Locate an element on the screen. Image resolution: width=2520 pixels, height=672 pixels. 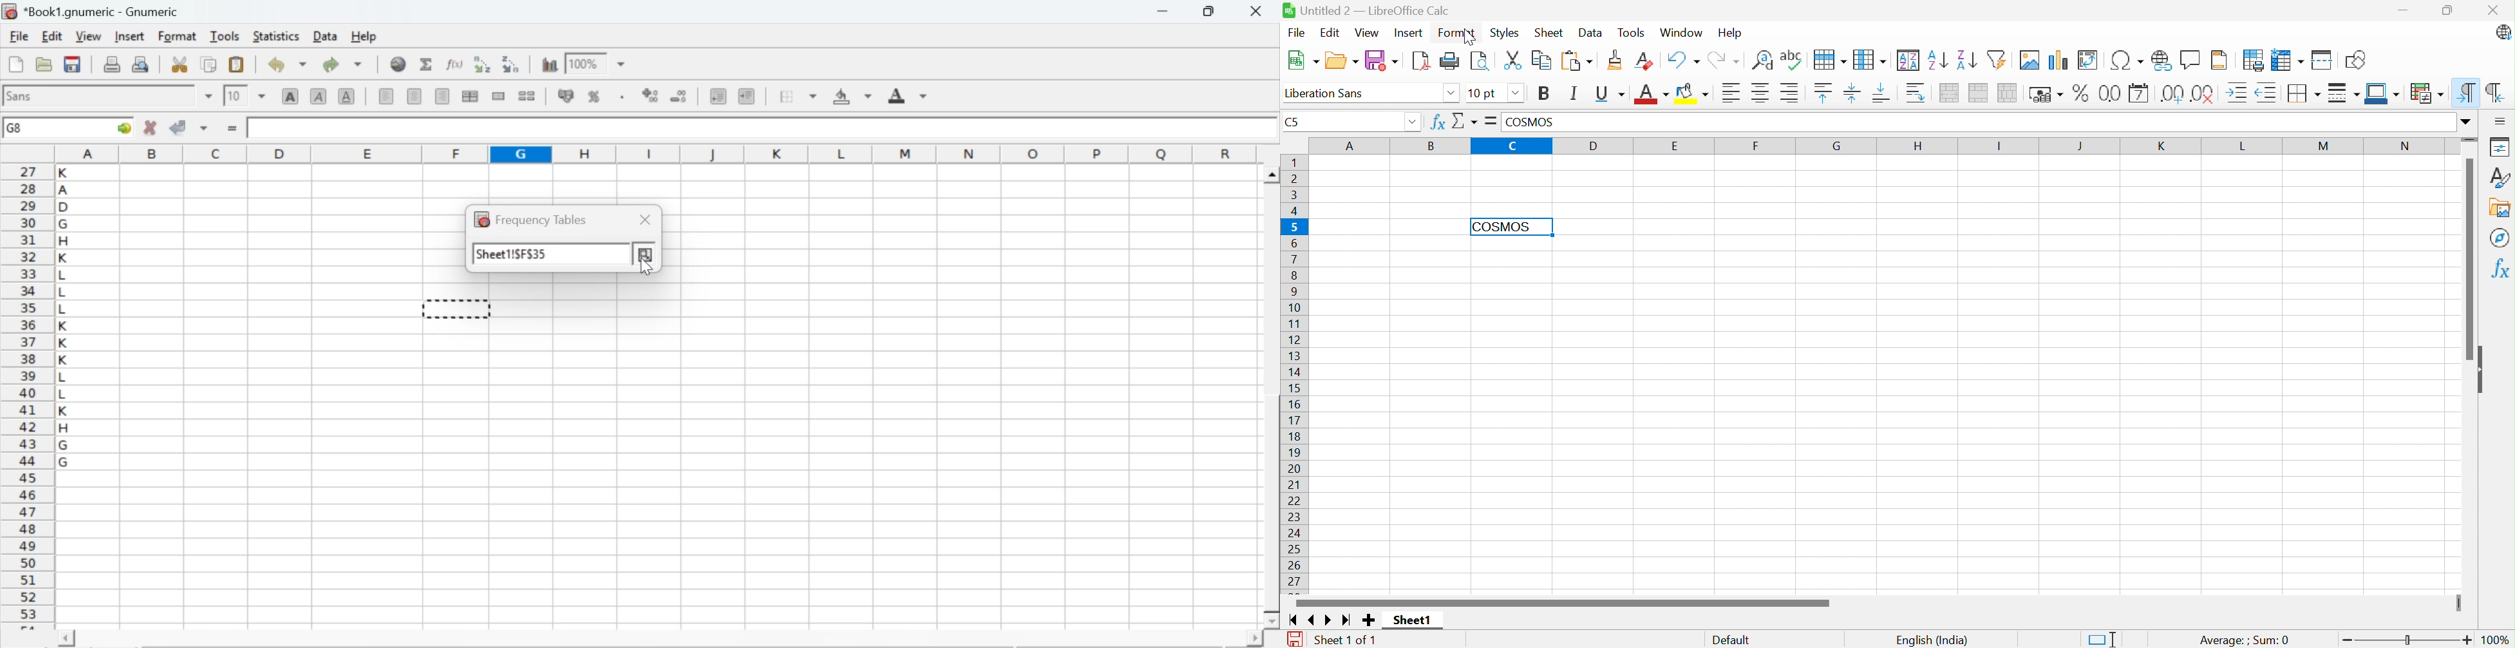
Scroll to previous page is located at coordinates (1312, 618).